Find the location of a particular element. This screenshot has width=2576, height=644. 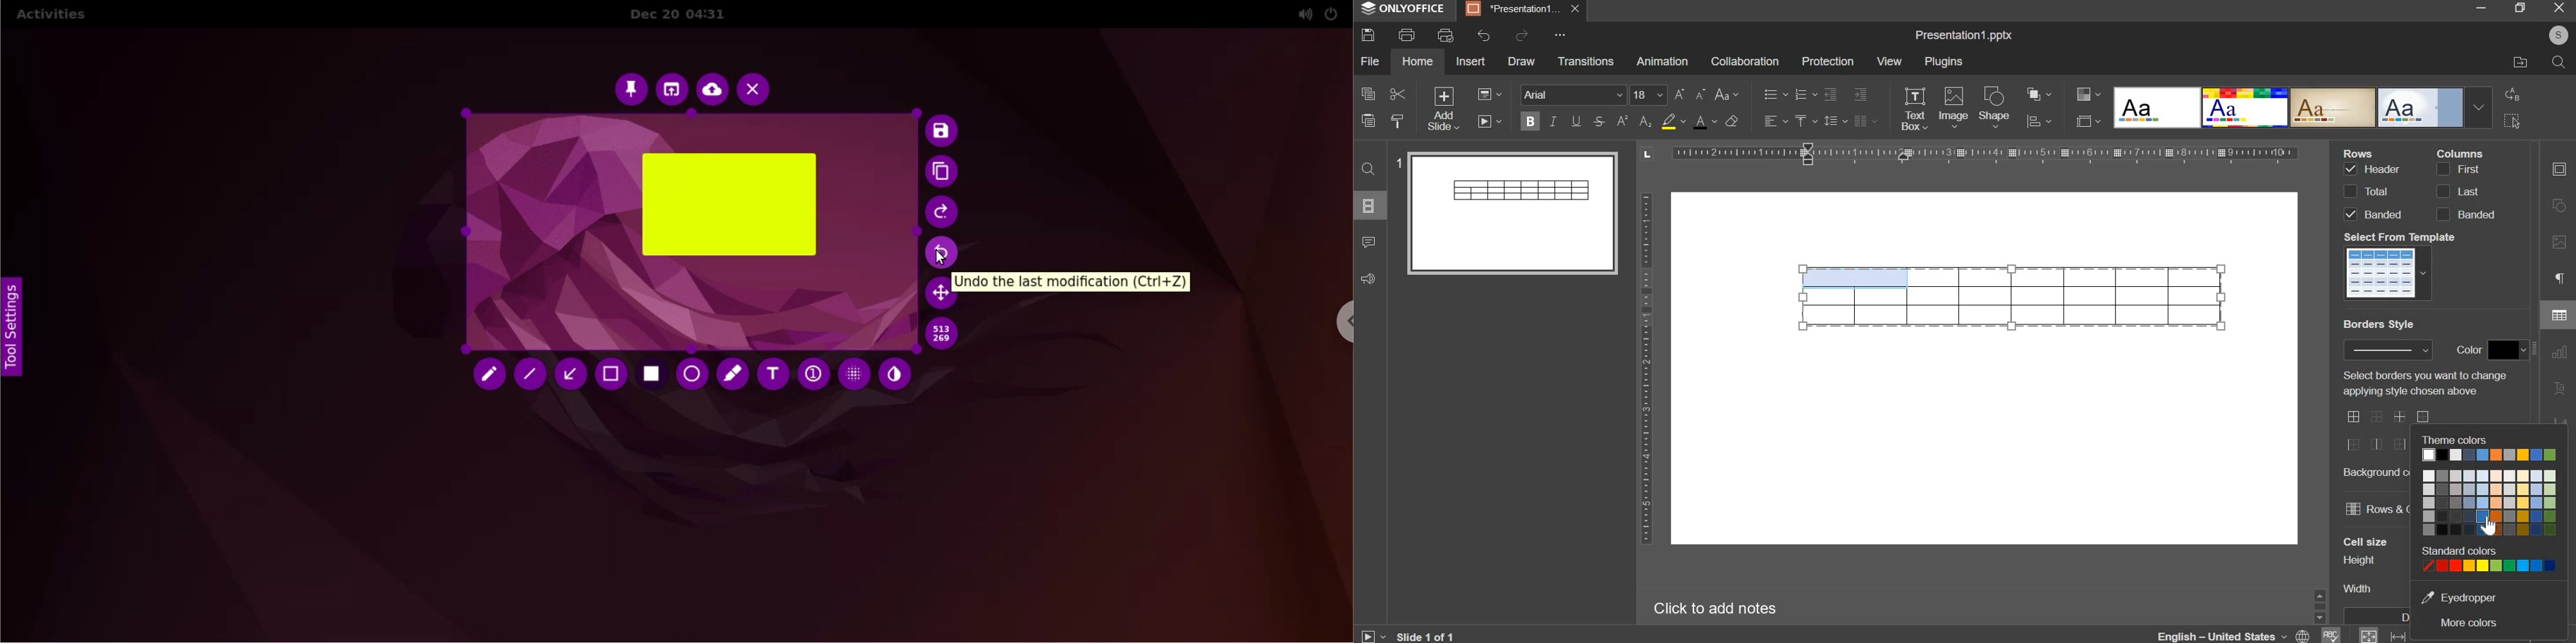

ONLYOFFICE  is located at coordinates (1405, 9).